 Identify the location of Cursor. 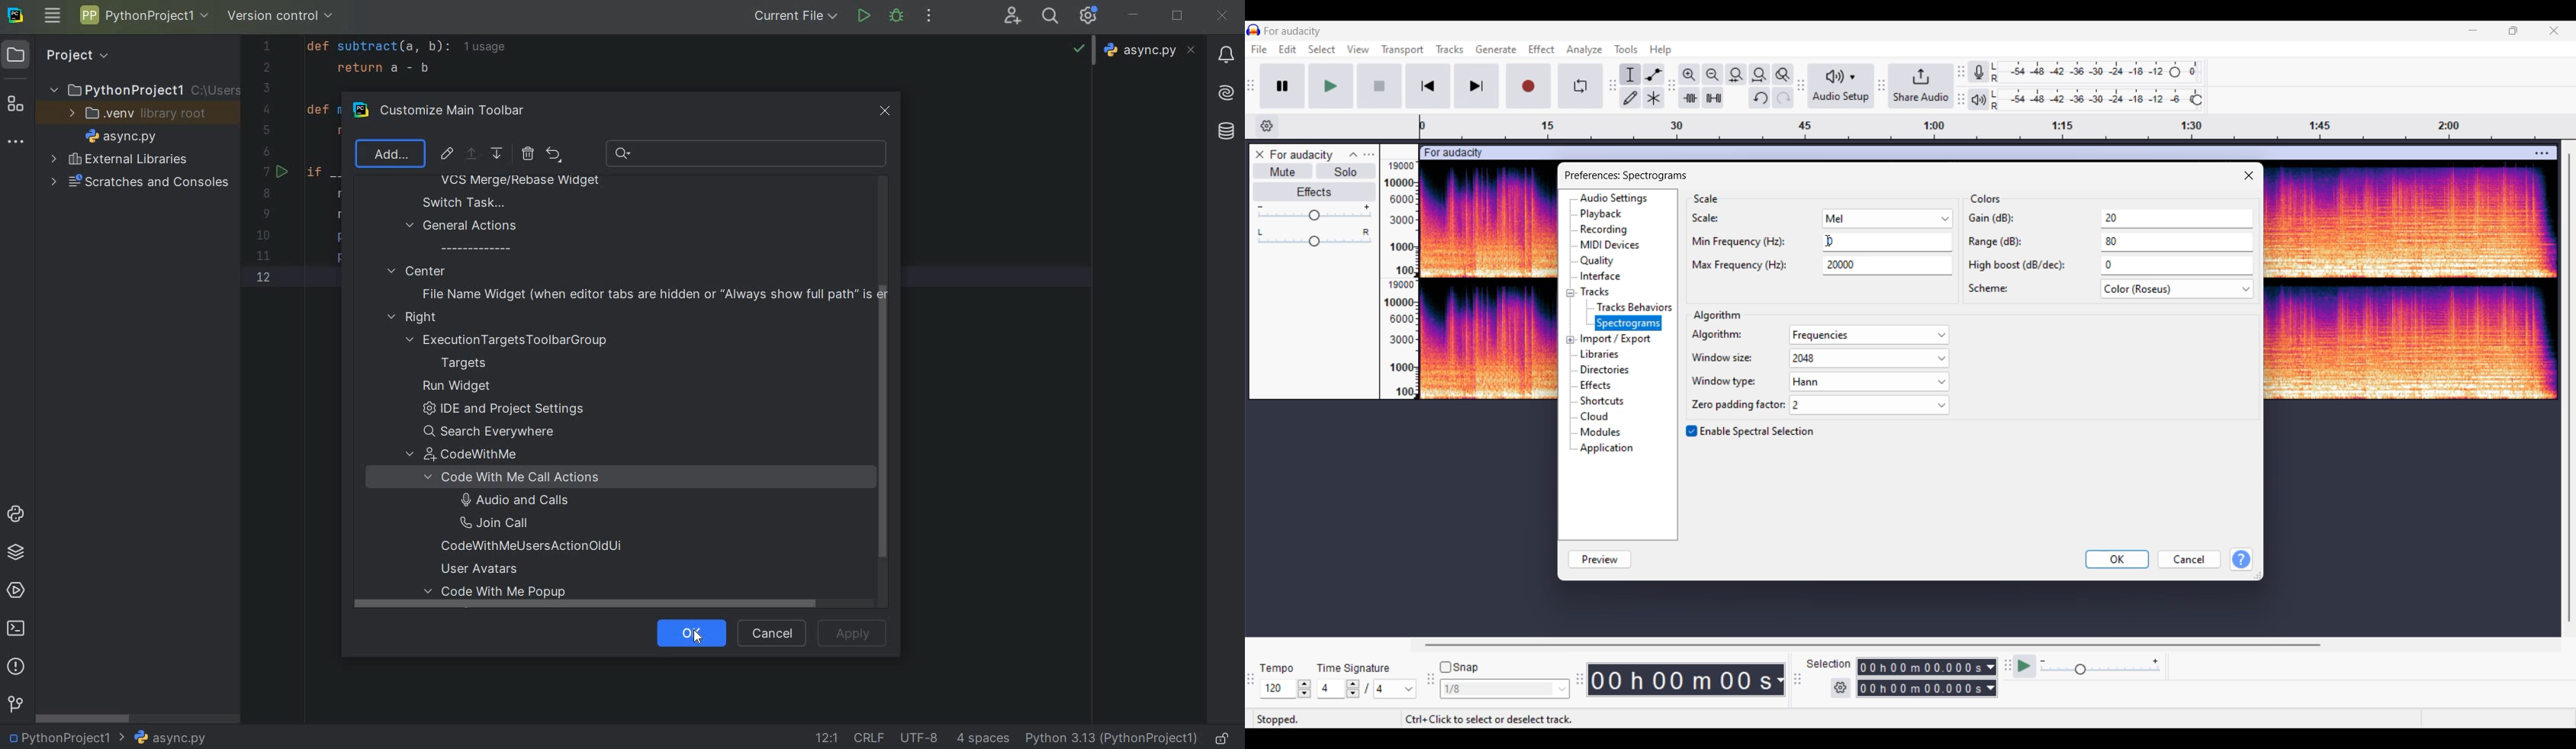
(698, 635).